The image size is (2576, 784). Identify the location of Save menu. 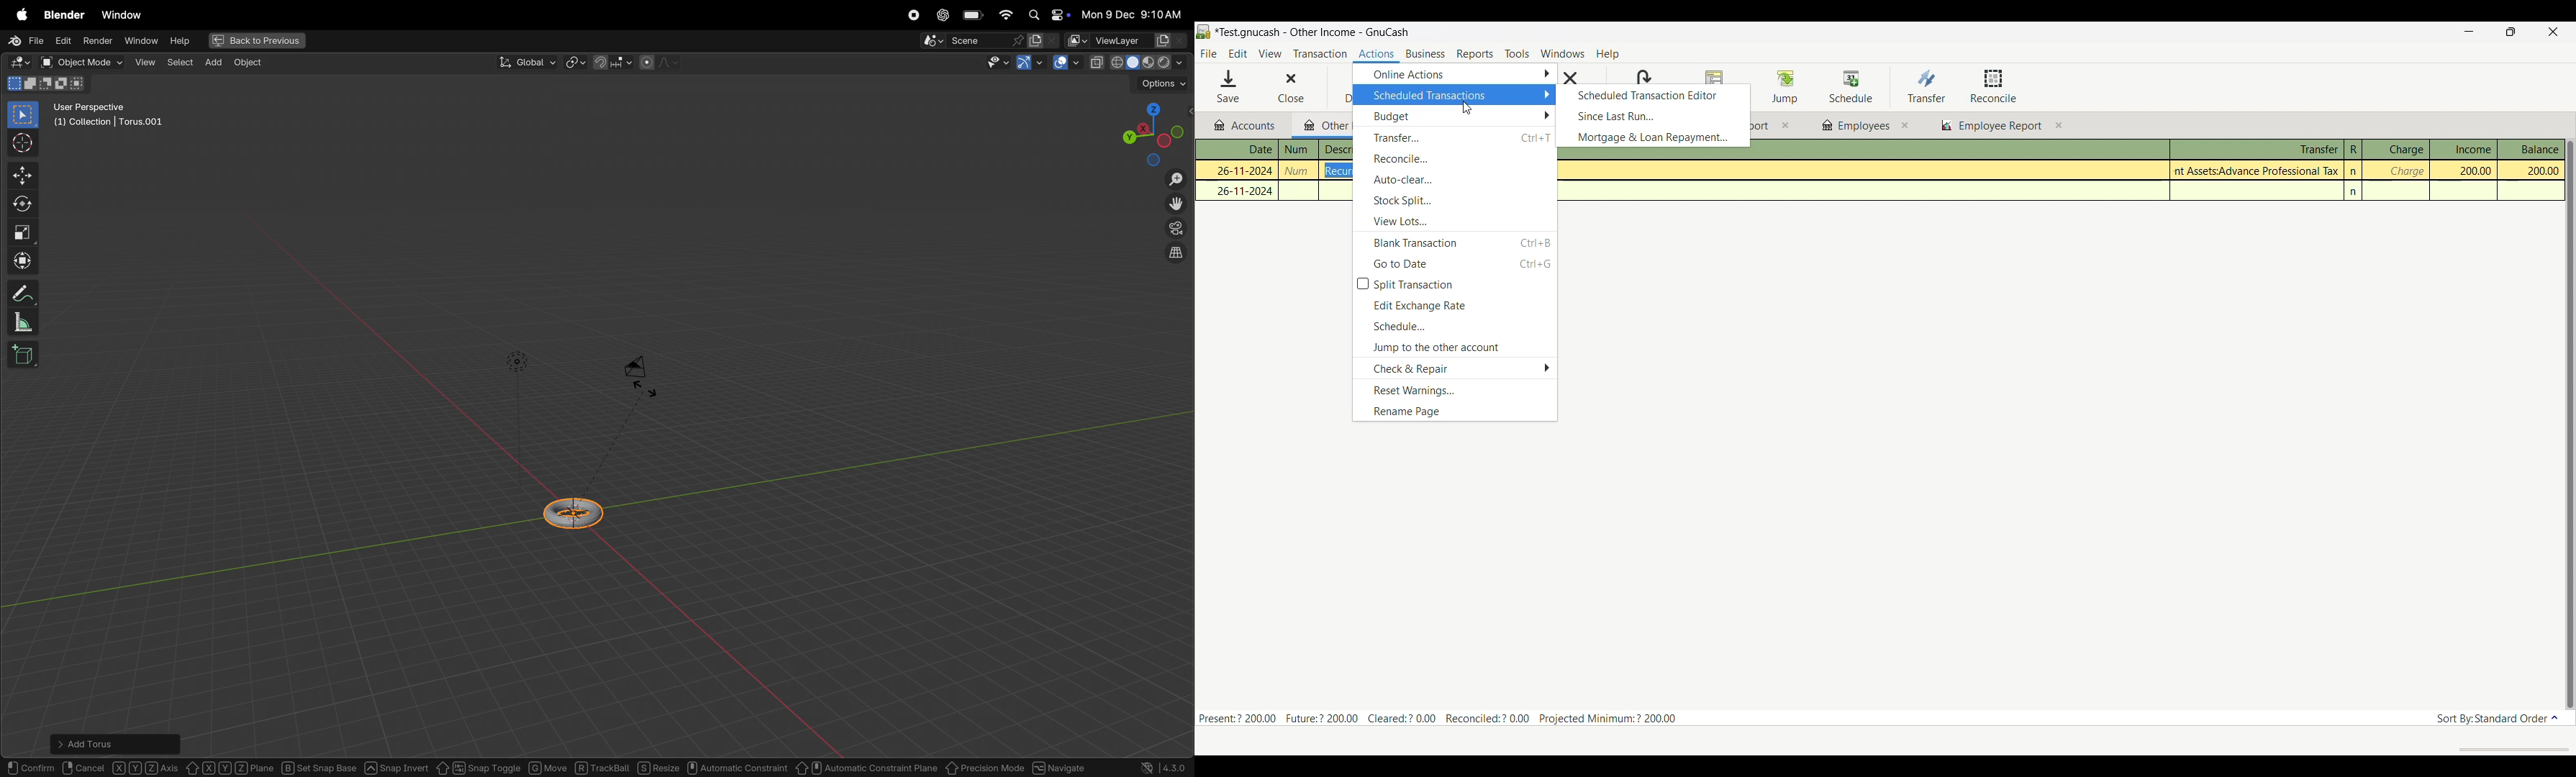
(1230, 86).